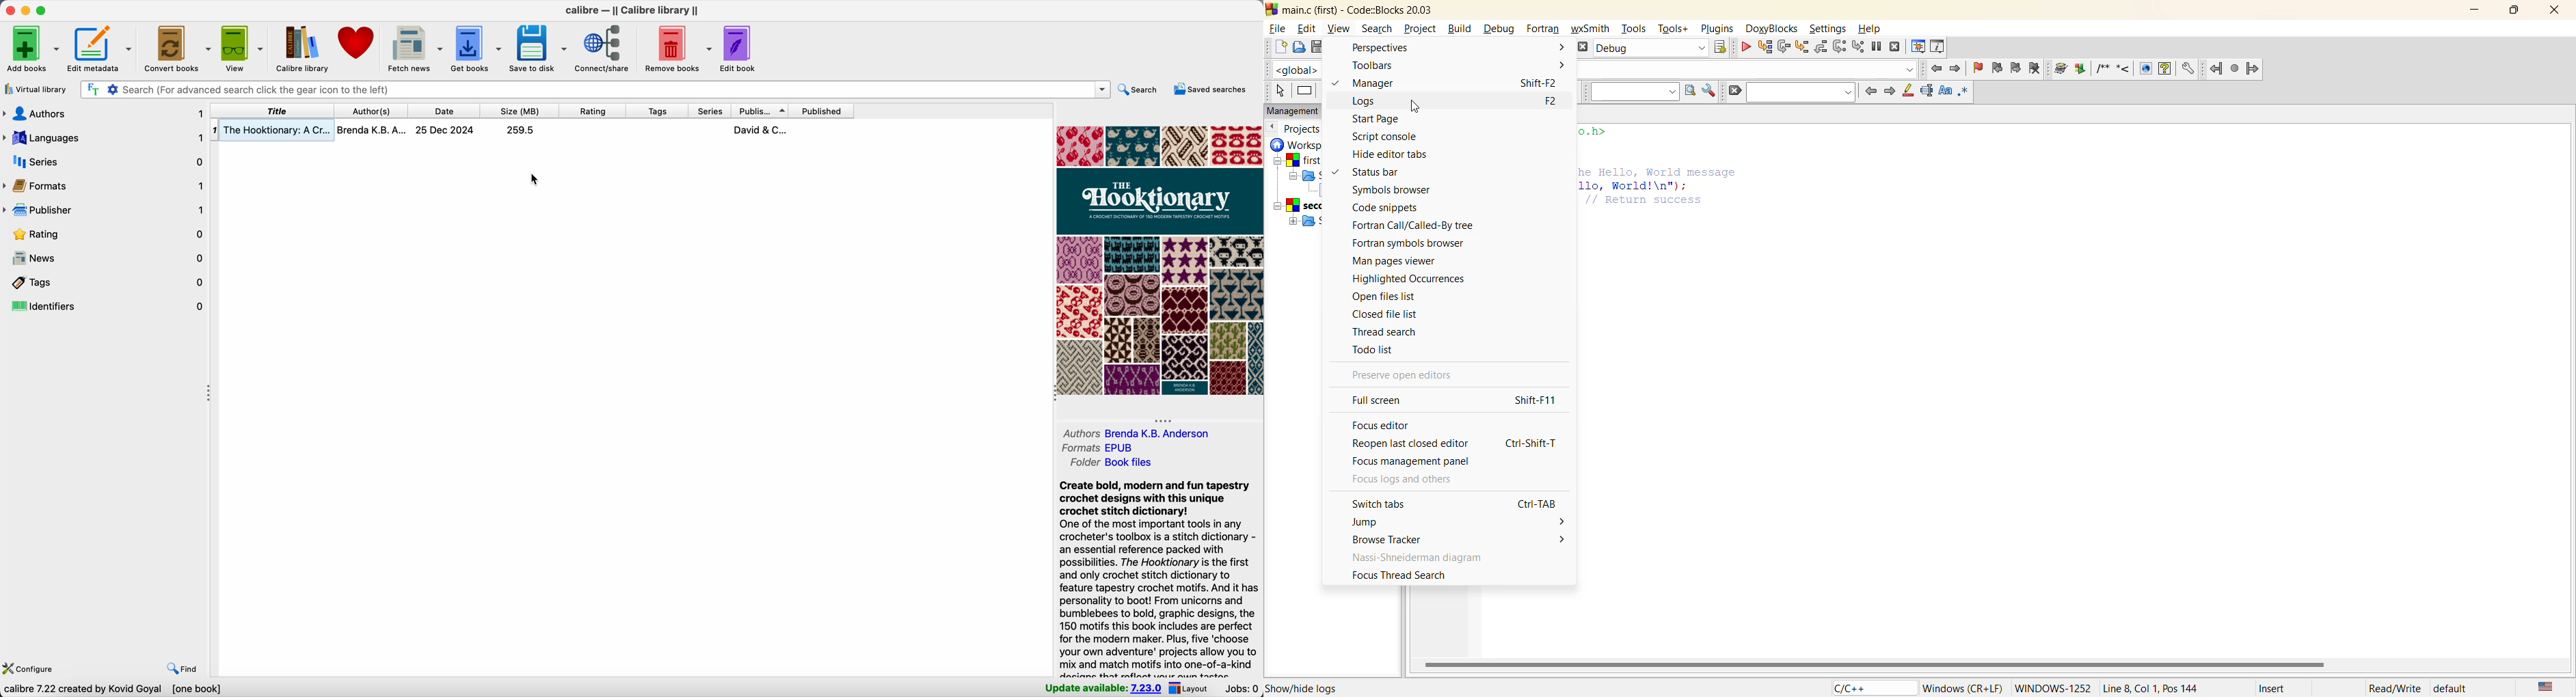  What do you see at coordinates (1193, 688) in the screenshot?
I see `layout` at bounding box center [1193, 688].